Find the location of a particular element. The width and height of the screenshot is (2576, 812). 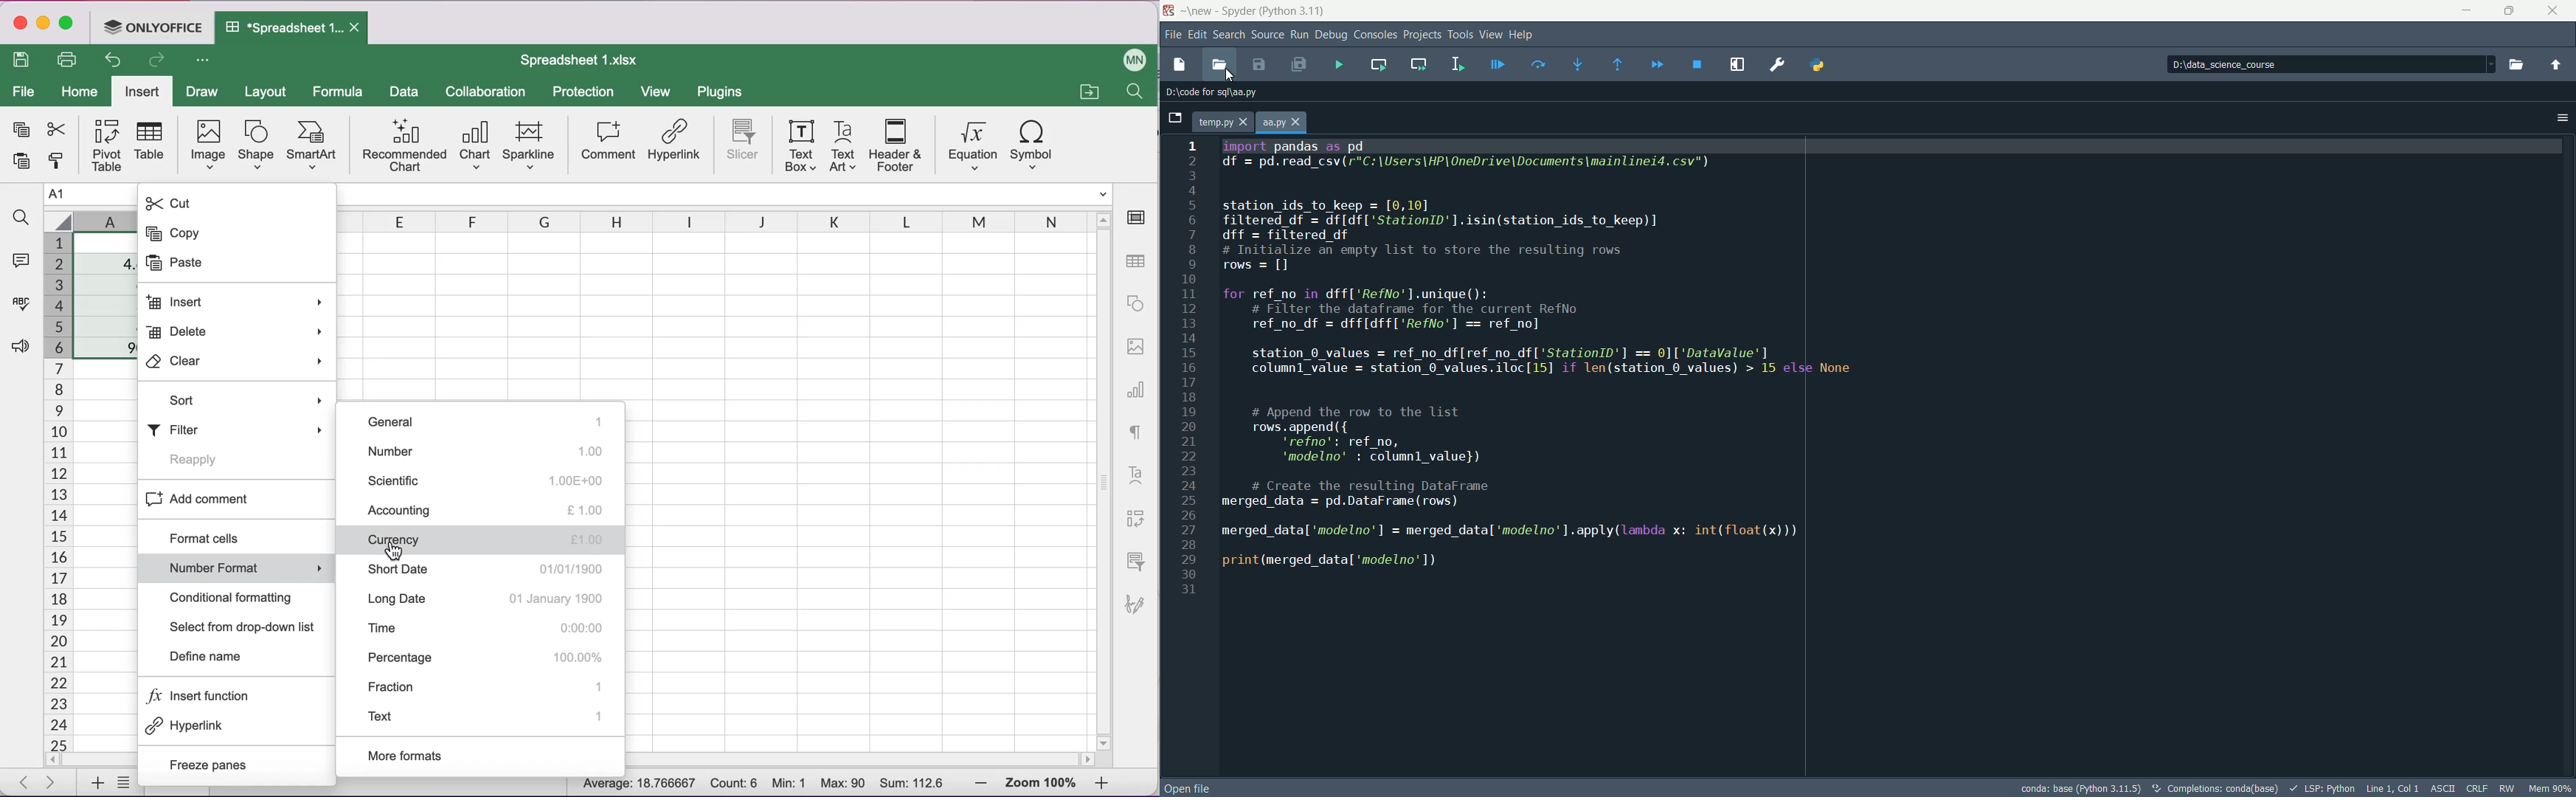

view menu is located at coordinates (1492, 35).